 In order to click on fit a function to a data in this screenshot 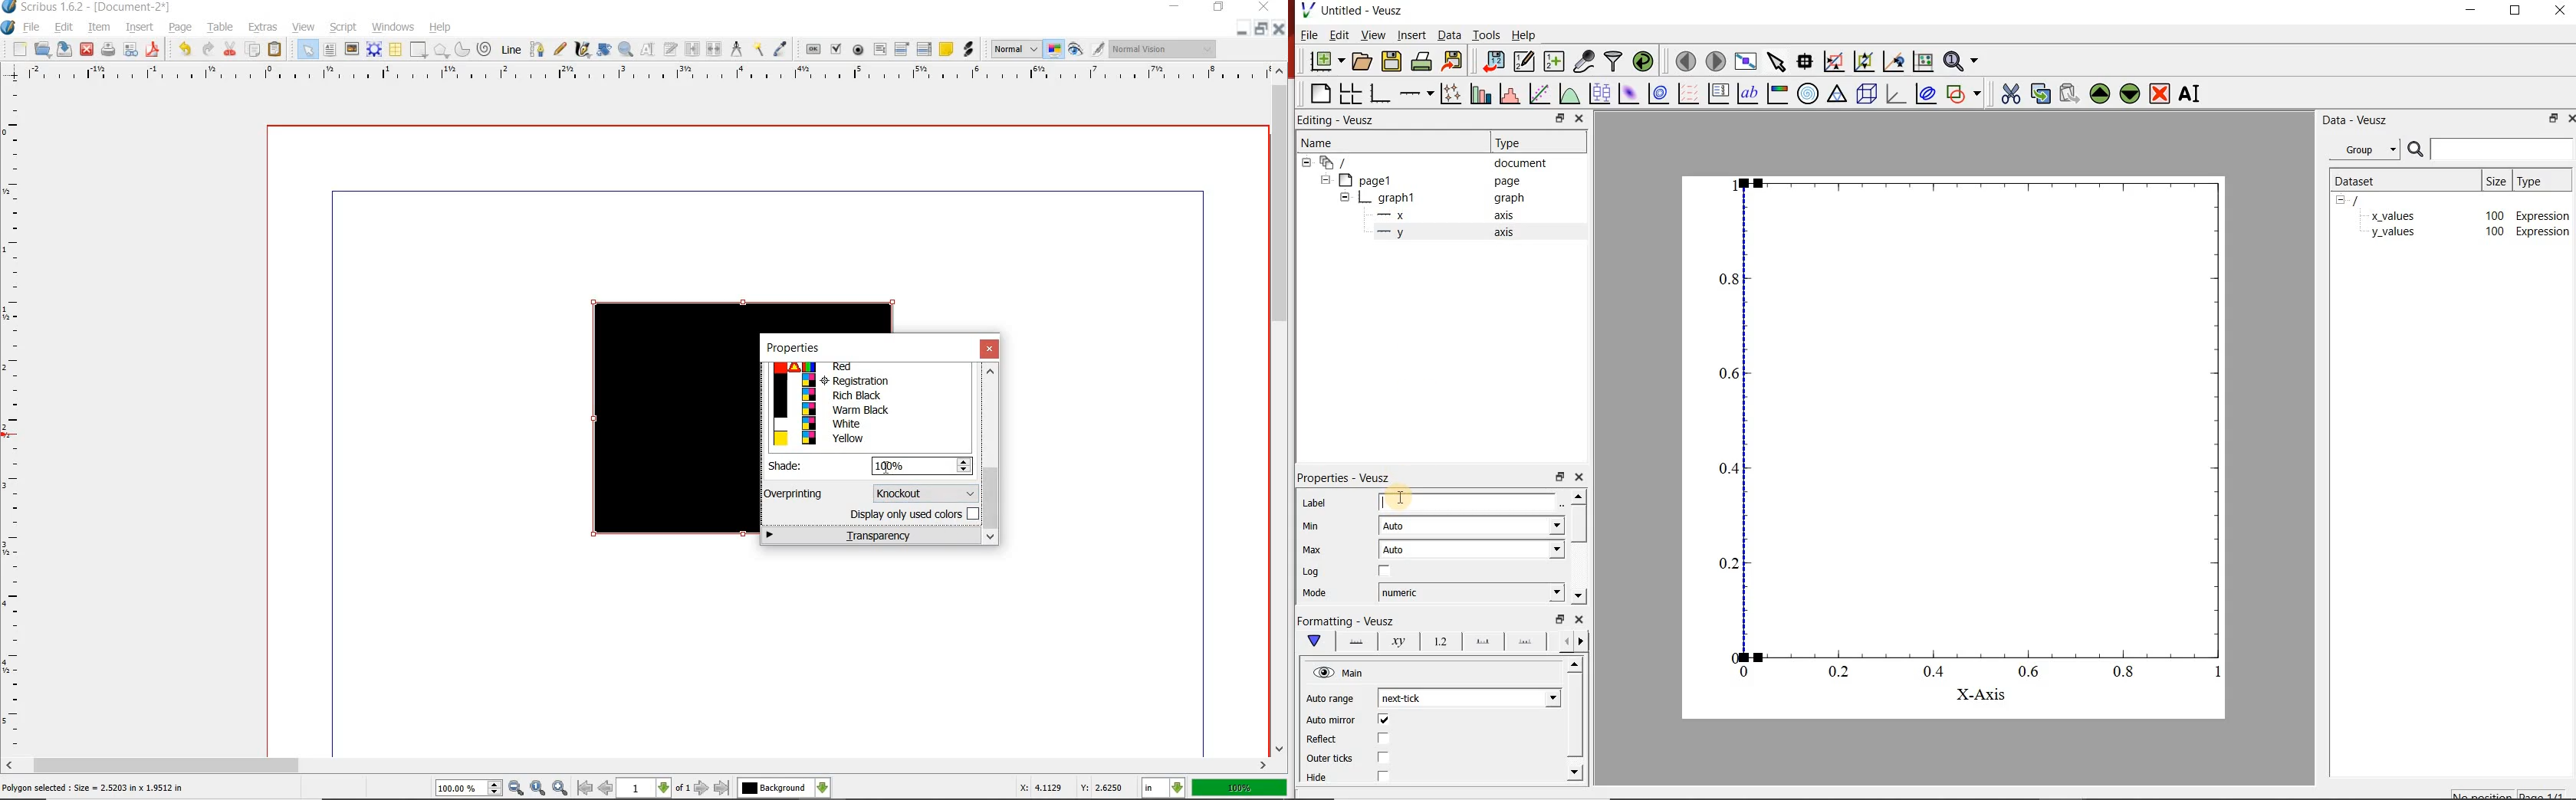, I will do `click(1539, 93)`.